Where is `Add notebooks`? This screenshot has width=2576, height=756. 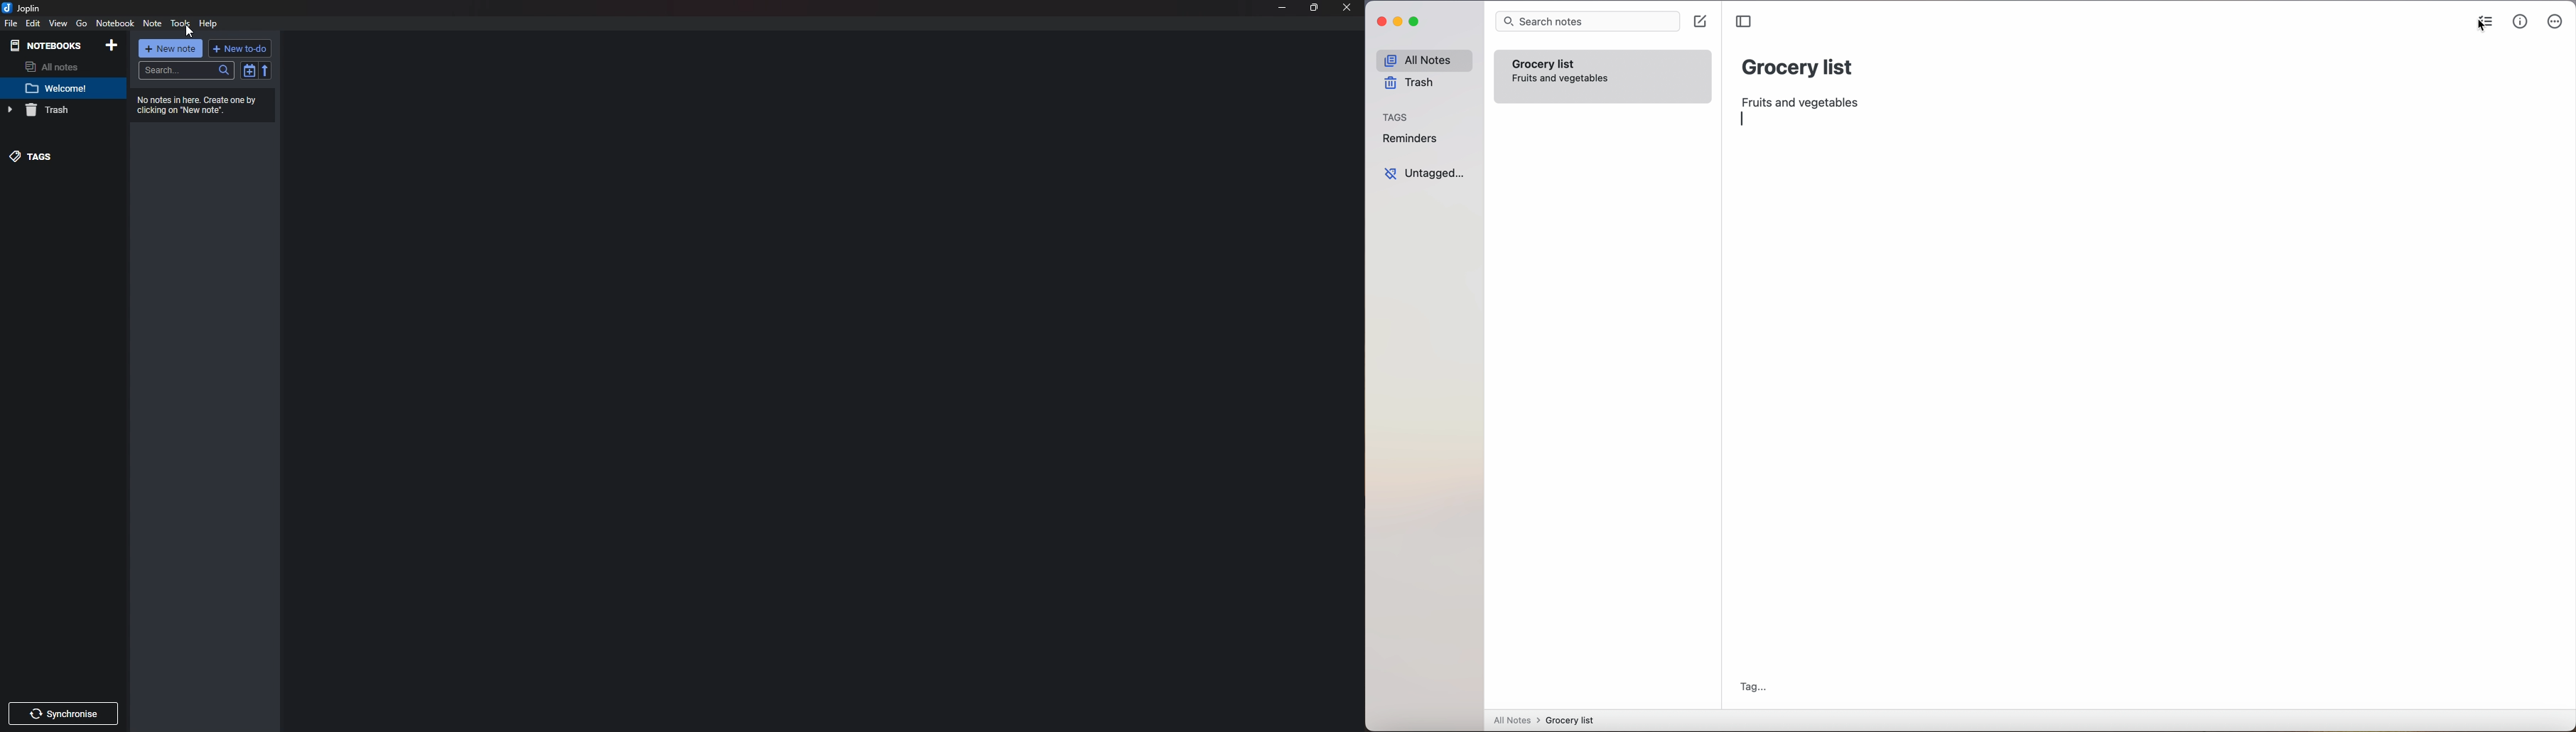 Add notebooks is located at coordinates (112, 45).